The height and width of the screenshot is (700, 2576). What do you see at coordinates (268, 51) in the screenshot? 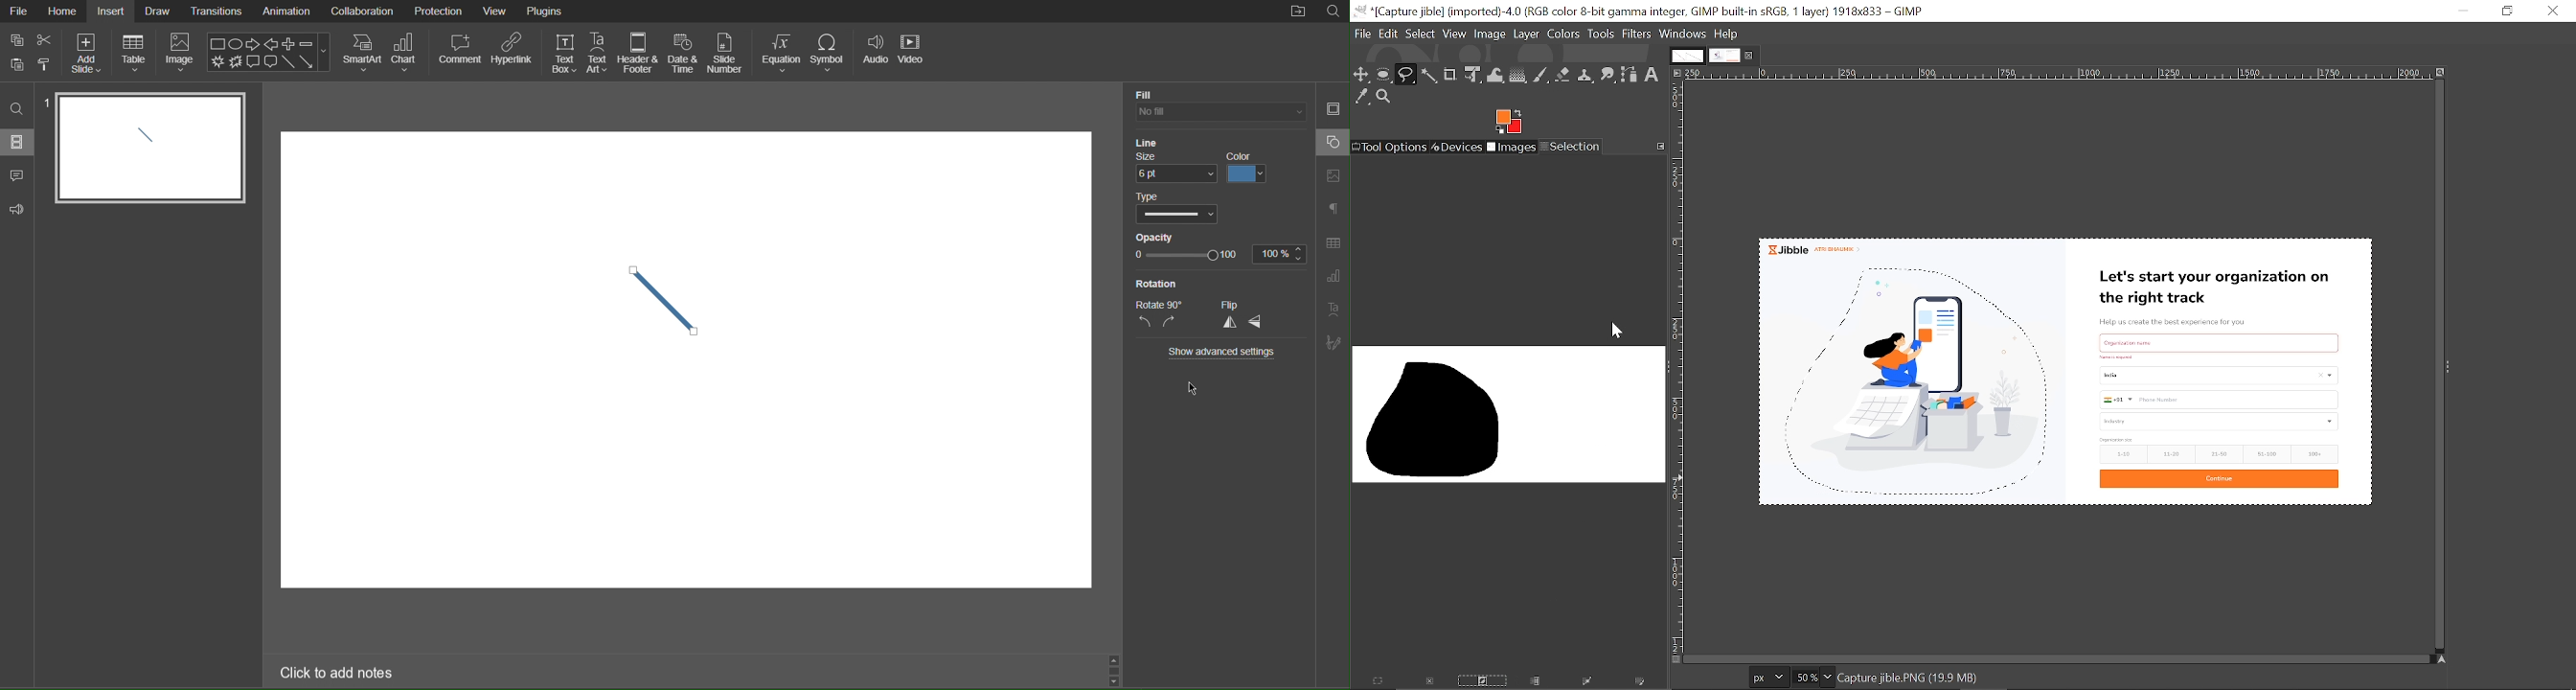
I see `Shape Menu` at bounding box center [268, 51].